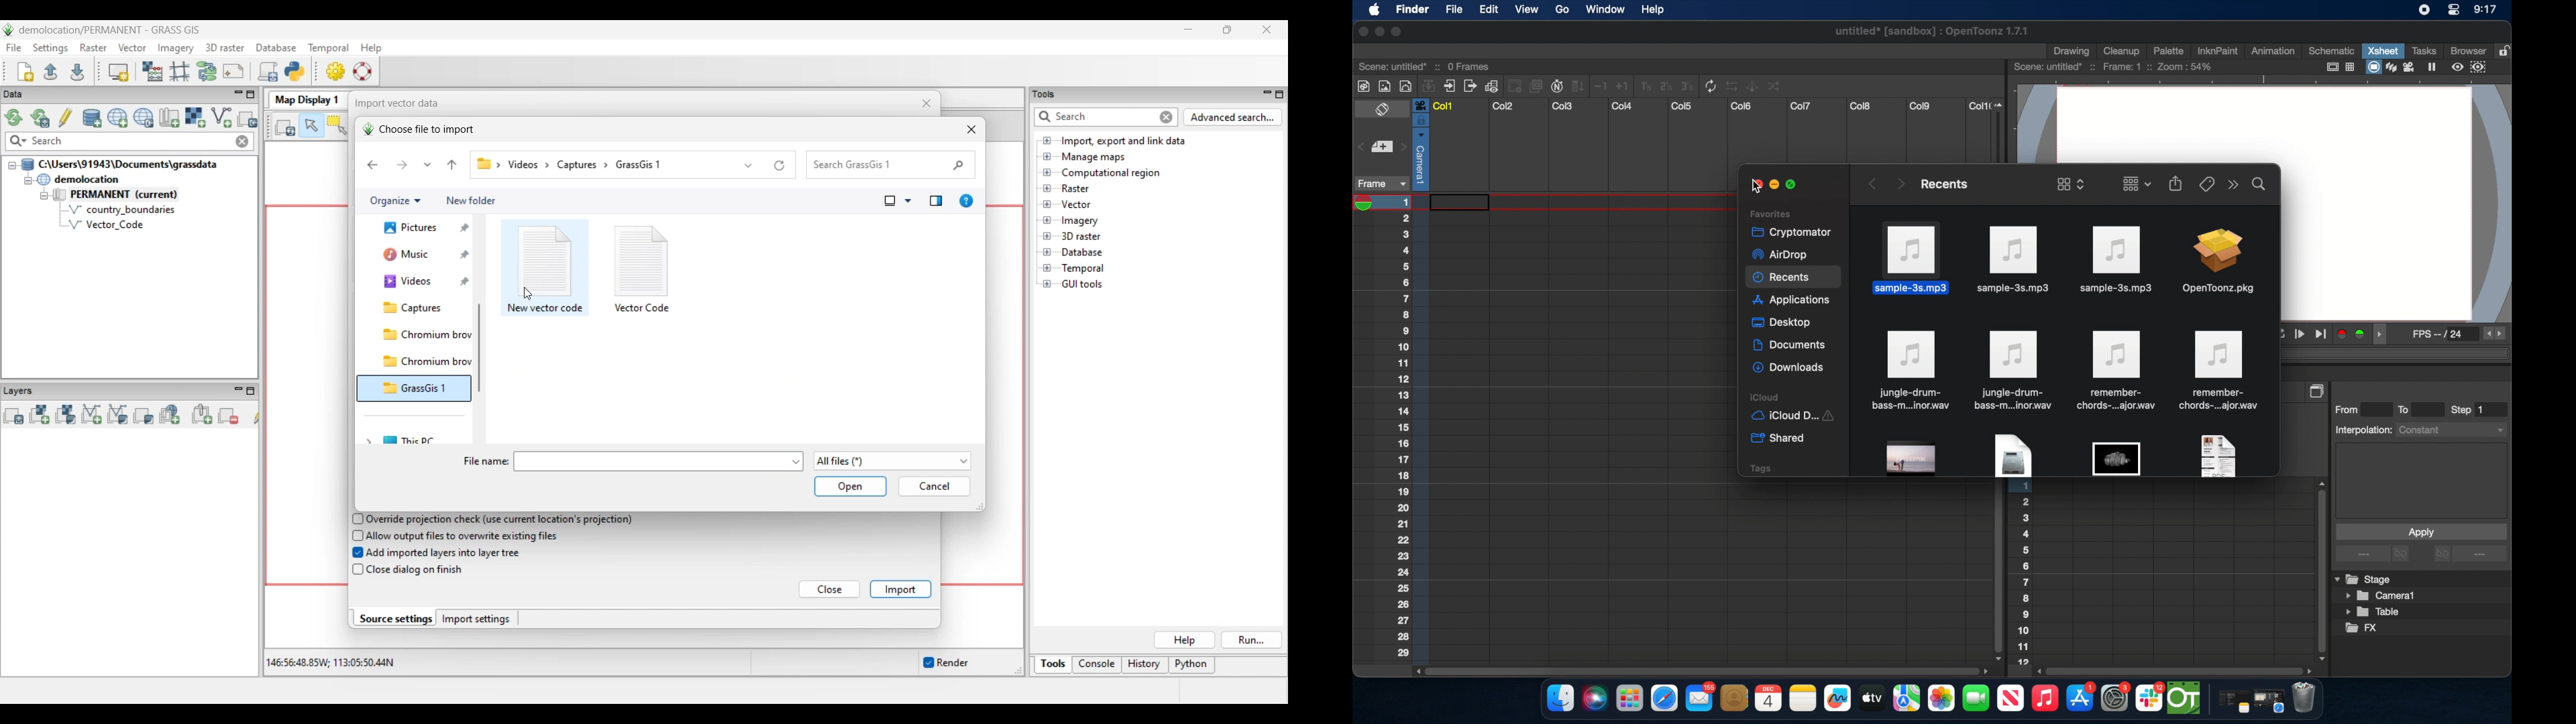 This screenshot has width=2576, height=728. What do you see at coordinates (1871, 184) in the screenshot?
I see `previous` at bounding box center [1871, 184].